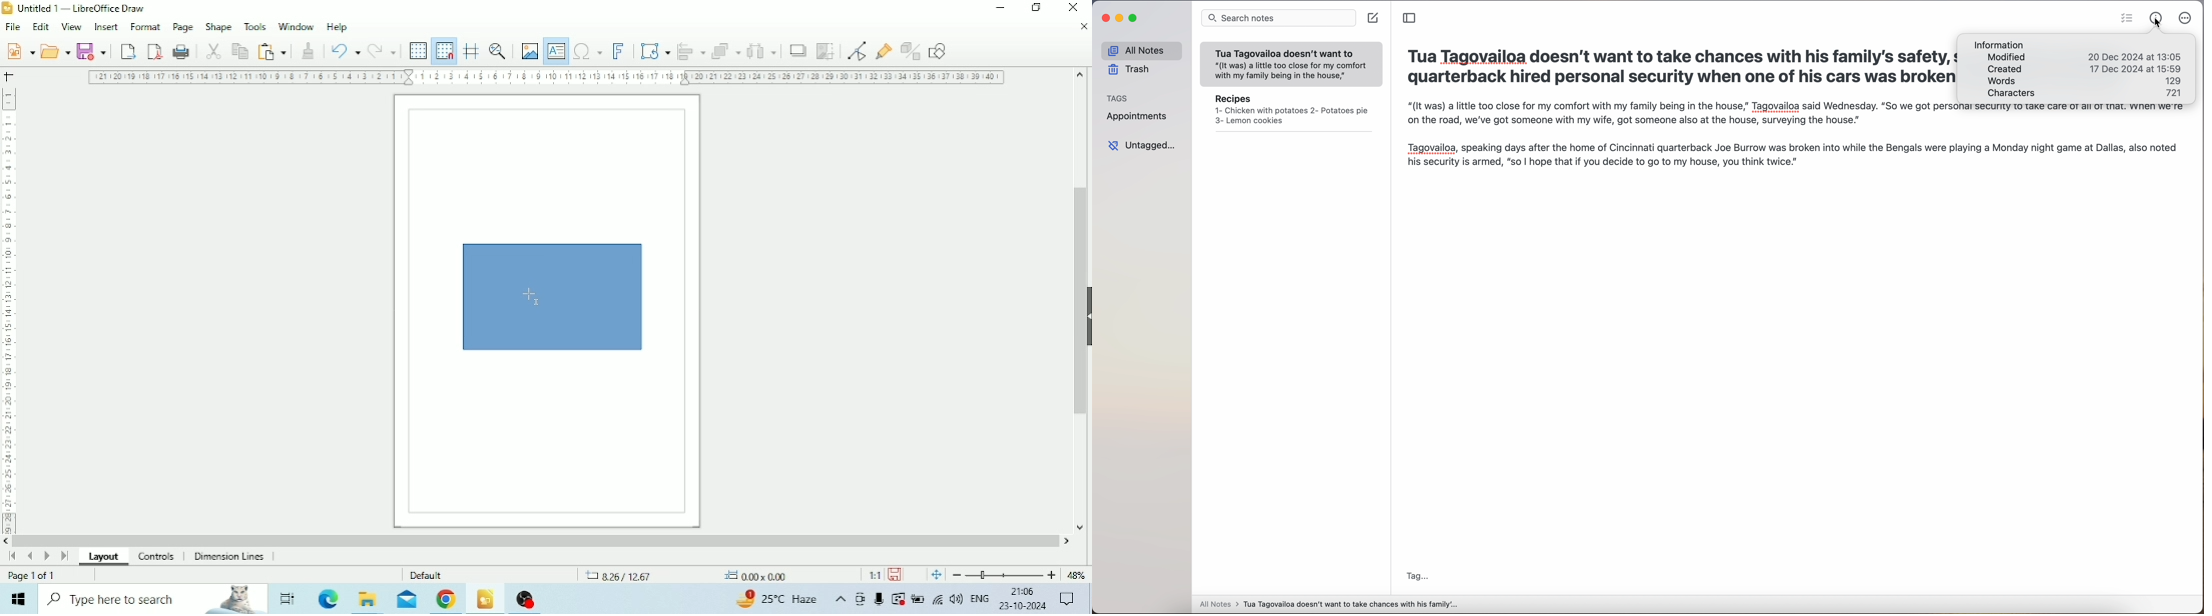 Image resolution: width=2212 pixels, height=616 pixels. What do you see at coordinates (55, 51) in the screenshot?
I see `Open` at bounding box center [55, 51].